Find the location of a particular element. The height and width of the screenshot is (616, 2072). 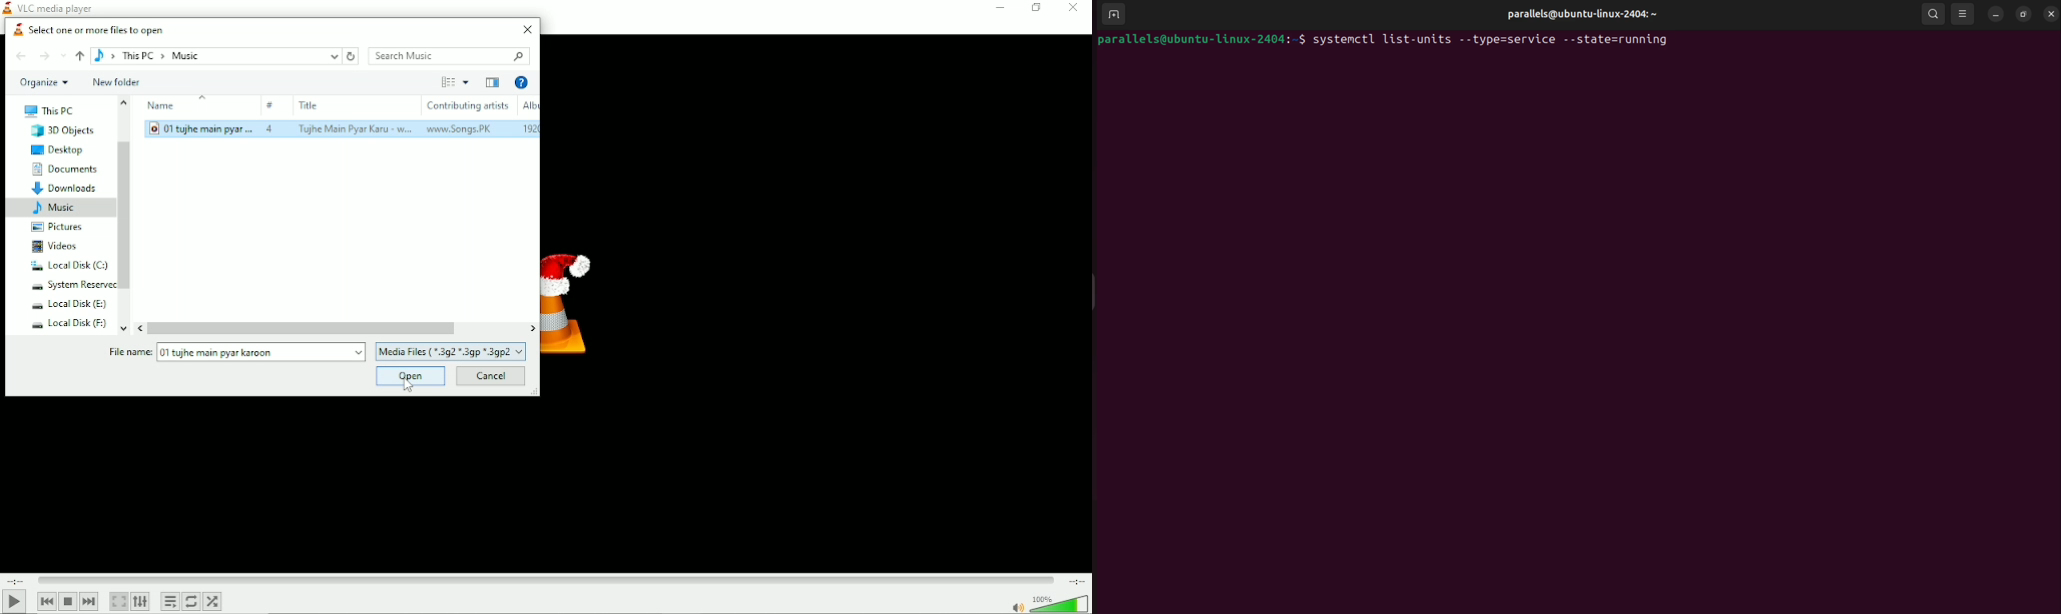

Volume is located at coordinates (1048, 603).